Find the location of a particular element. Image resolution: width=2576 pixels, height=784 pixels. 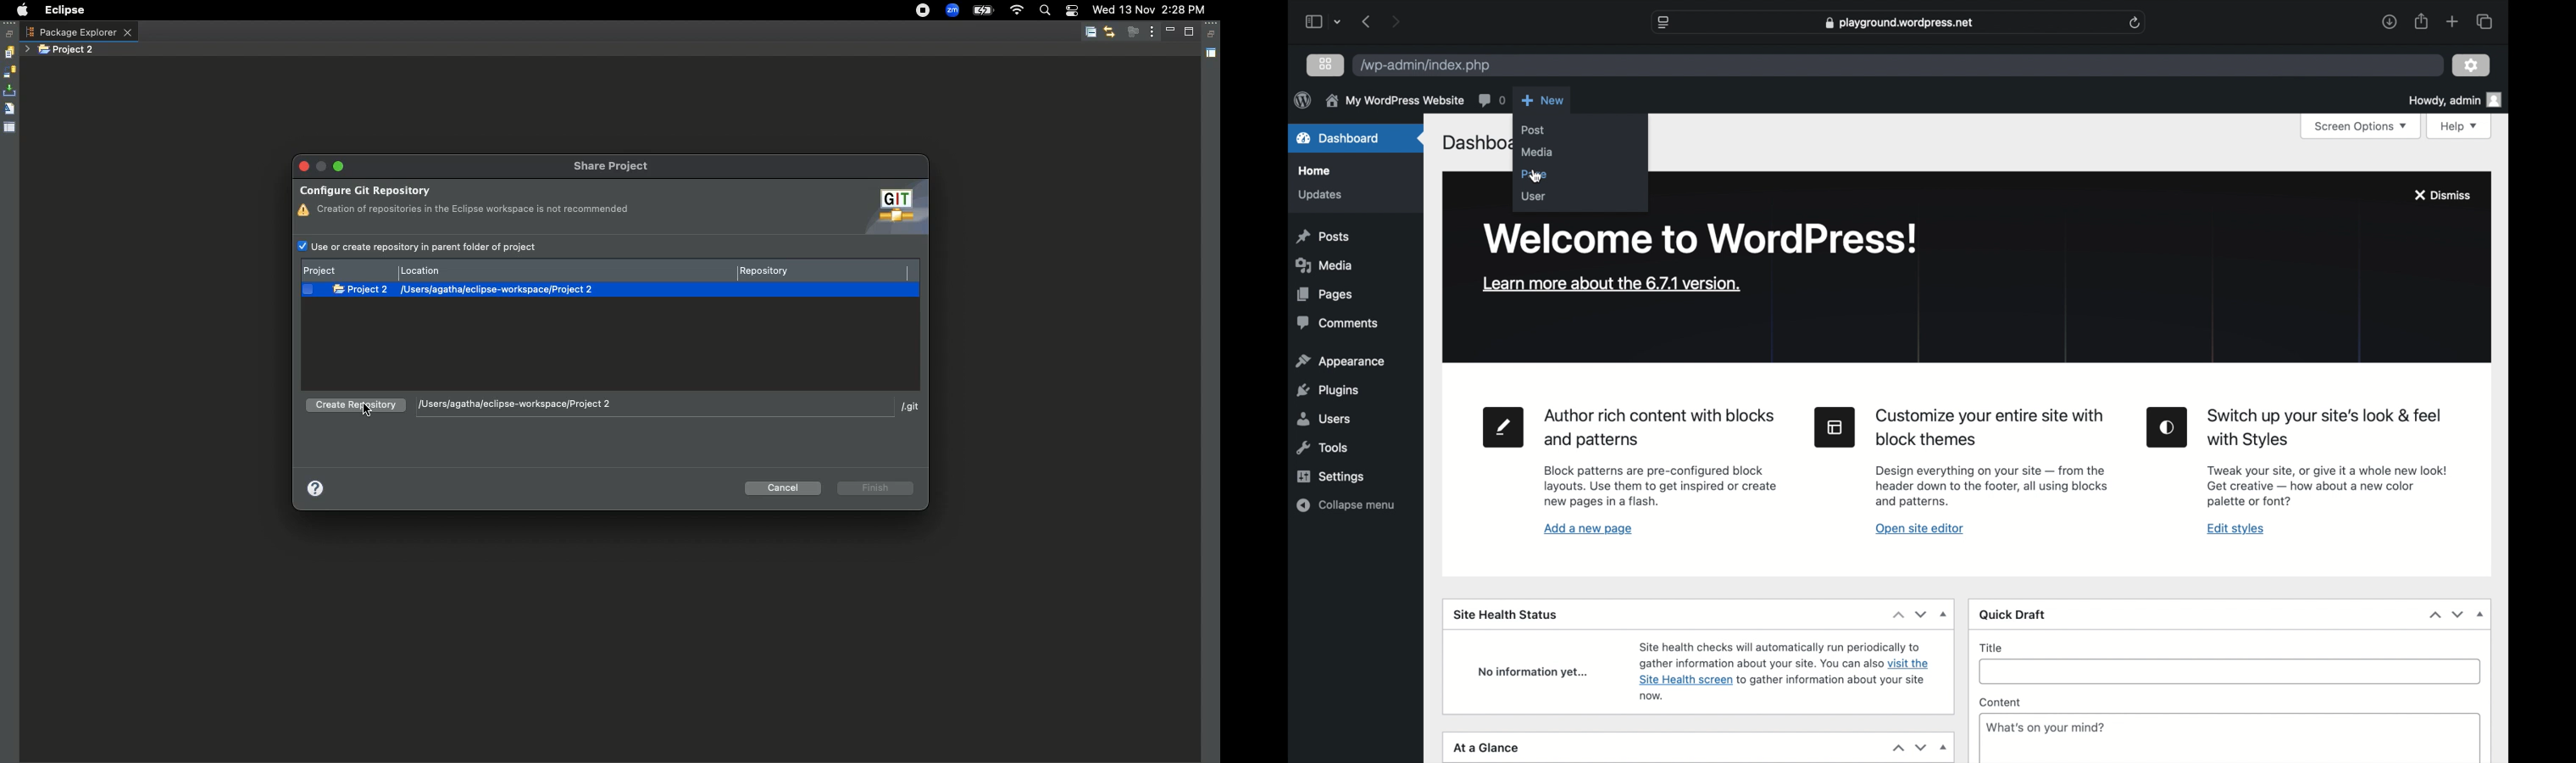

create repository  is located at coordinates (353, 409).